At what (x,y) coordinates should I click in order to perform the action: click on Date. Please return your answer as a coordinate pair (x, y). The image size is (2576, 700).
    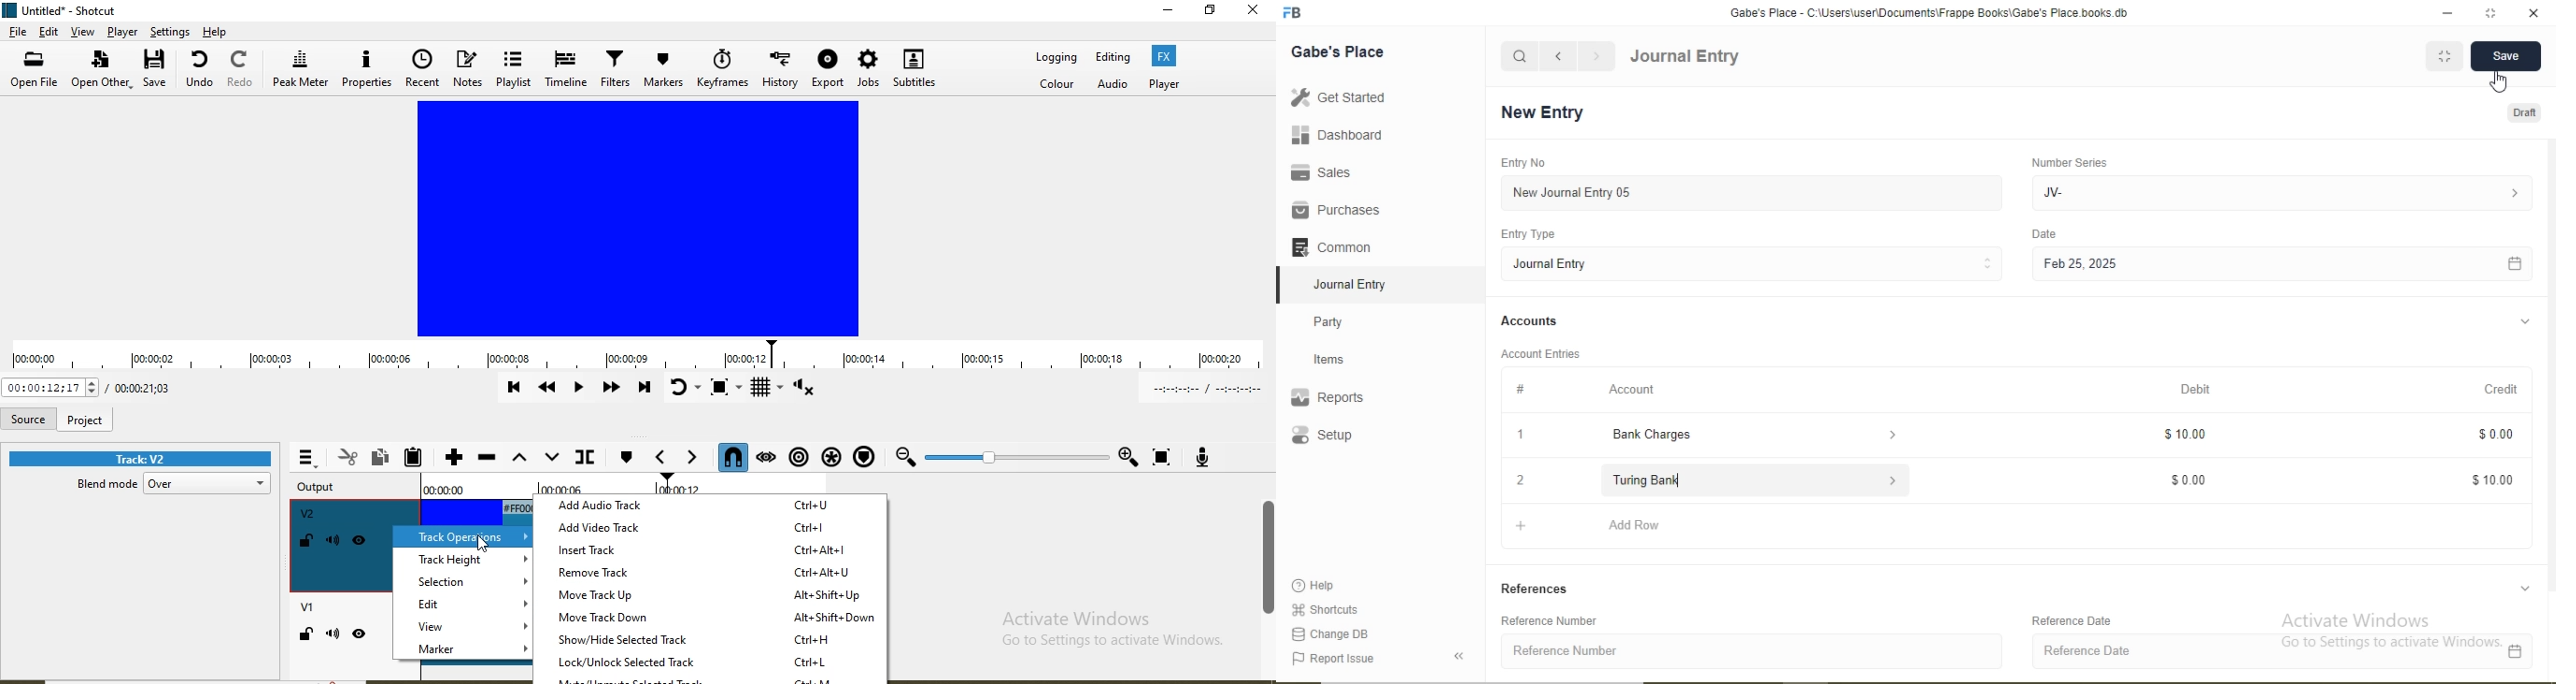
    Looking at the image, I should click on (2045, 234).